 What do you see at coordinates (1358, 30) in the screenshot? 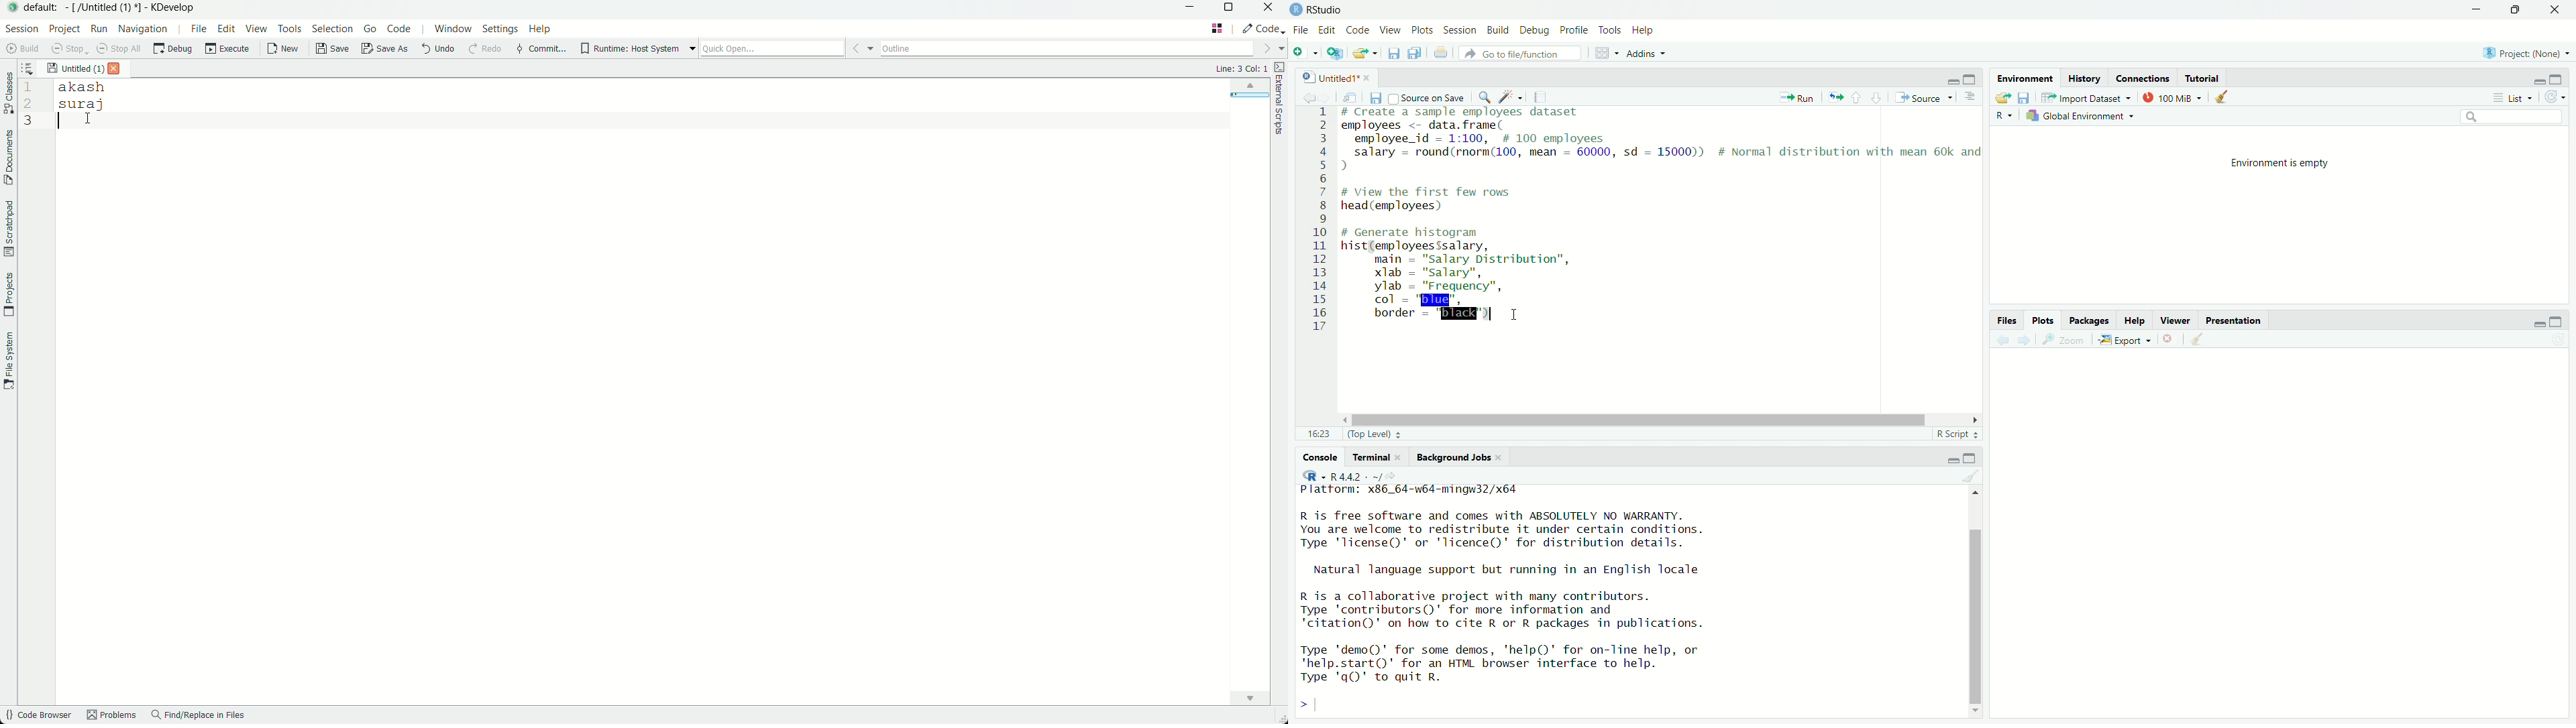
I see `Code` at bounding box center [1358, 30].